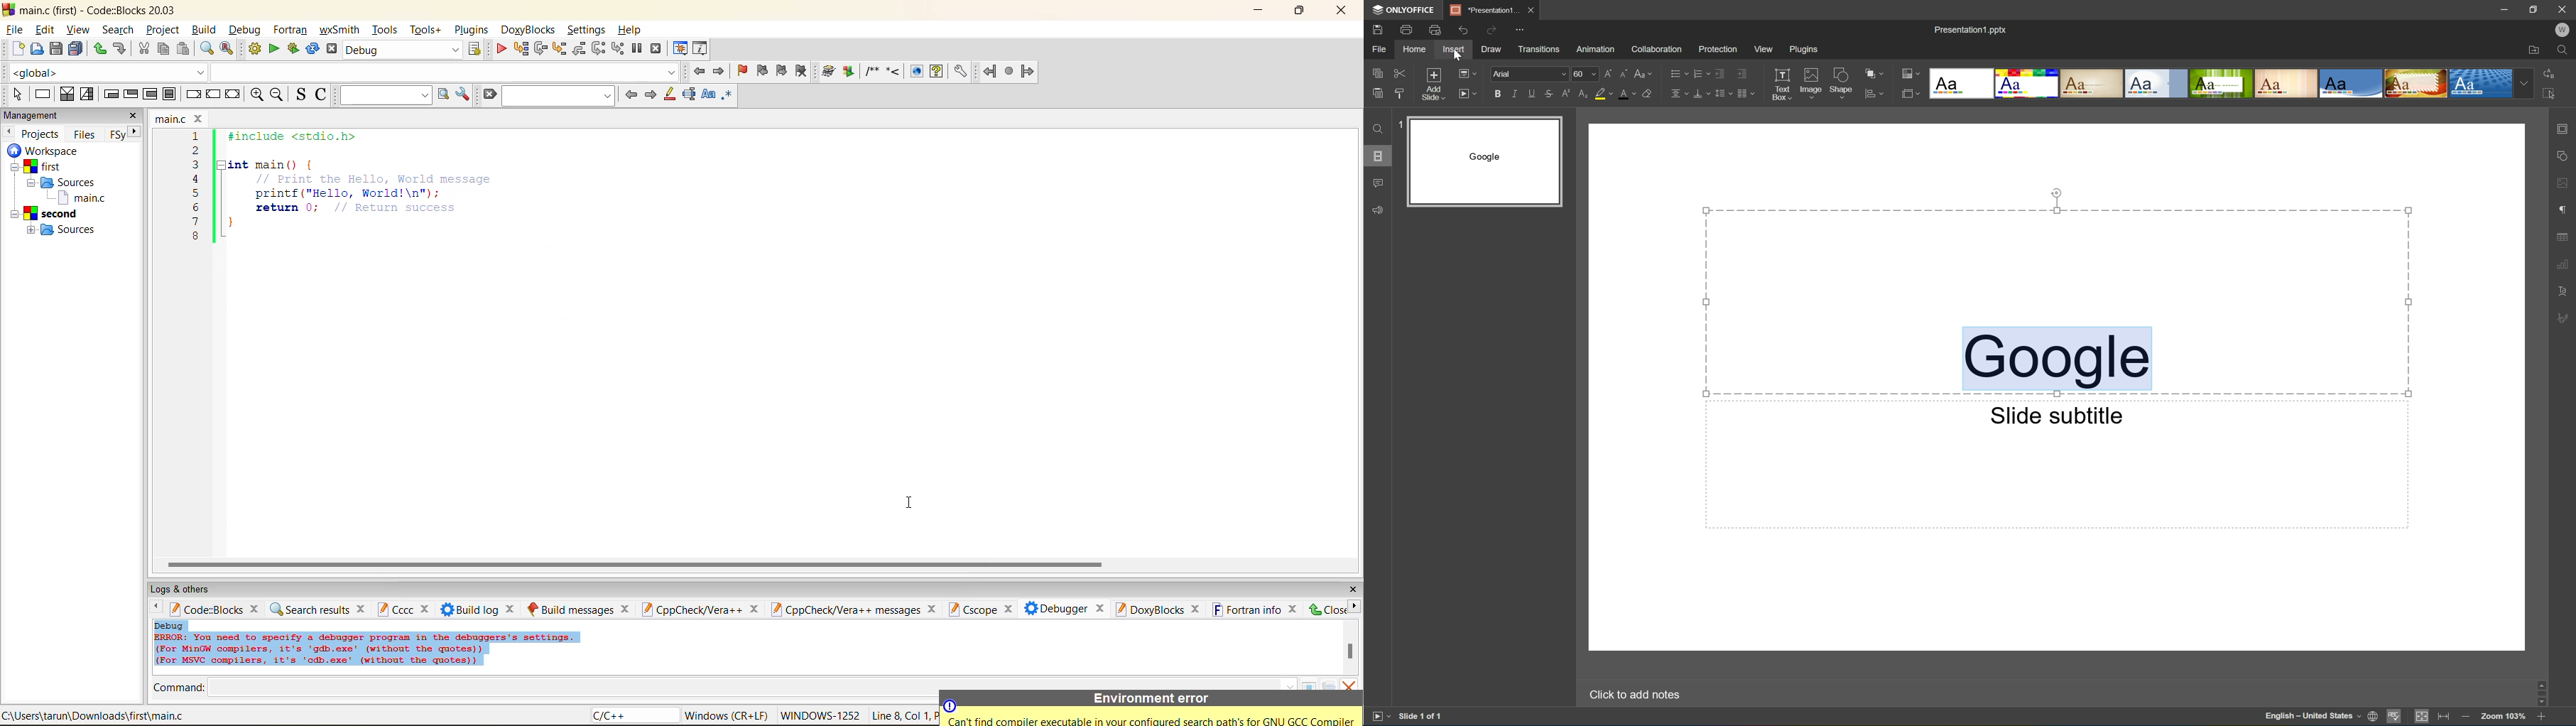 This screenshot has height=728, width=2576. Describe the element at coordinates (1463, 32) in the screenshot. I see `Undo` at that location.